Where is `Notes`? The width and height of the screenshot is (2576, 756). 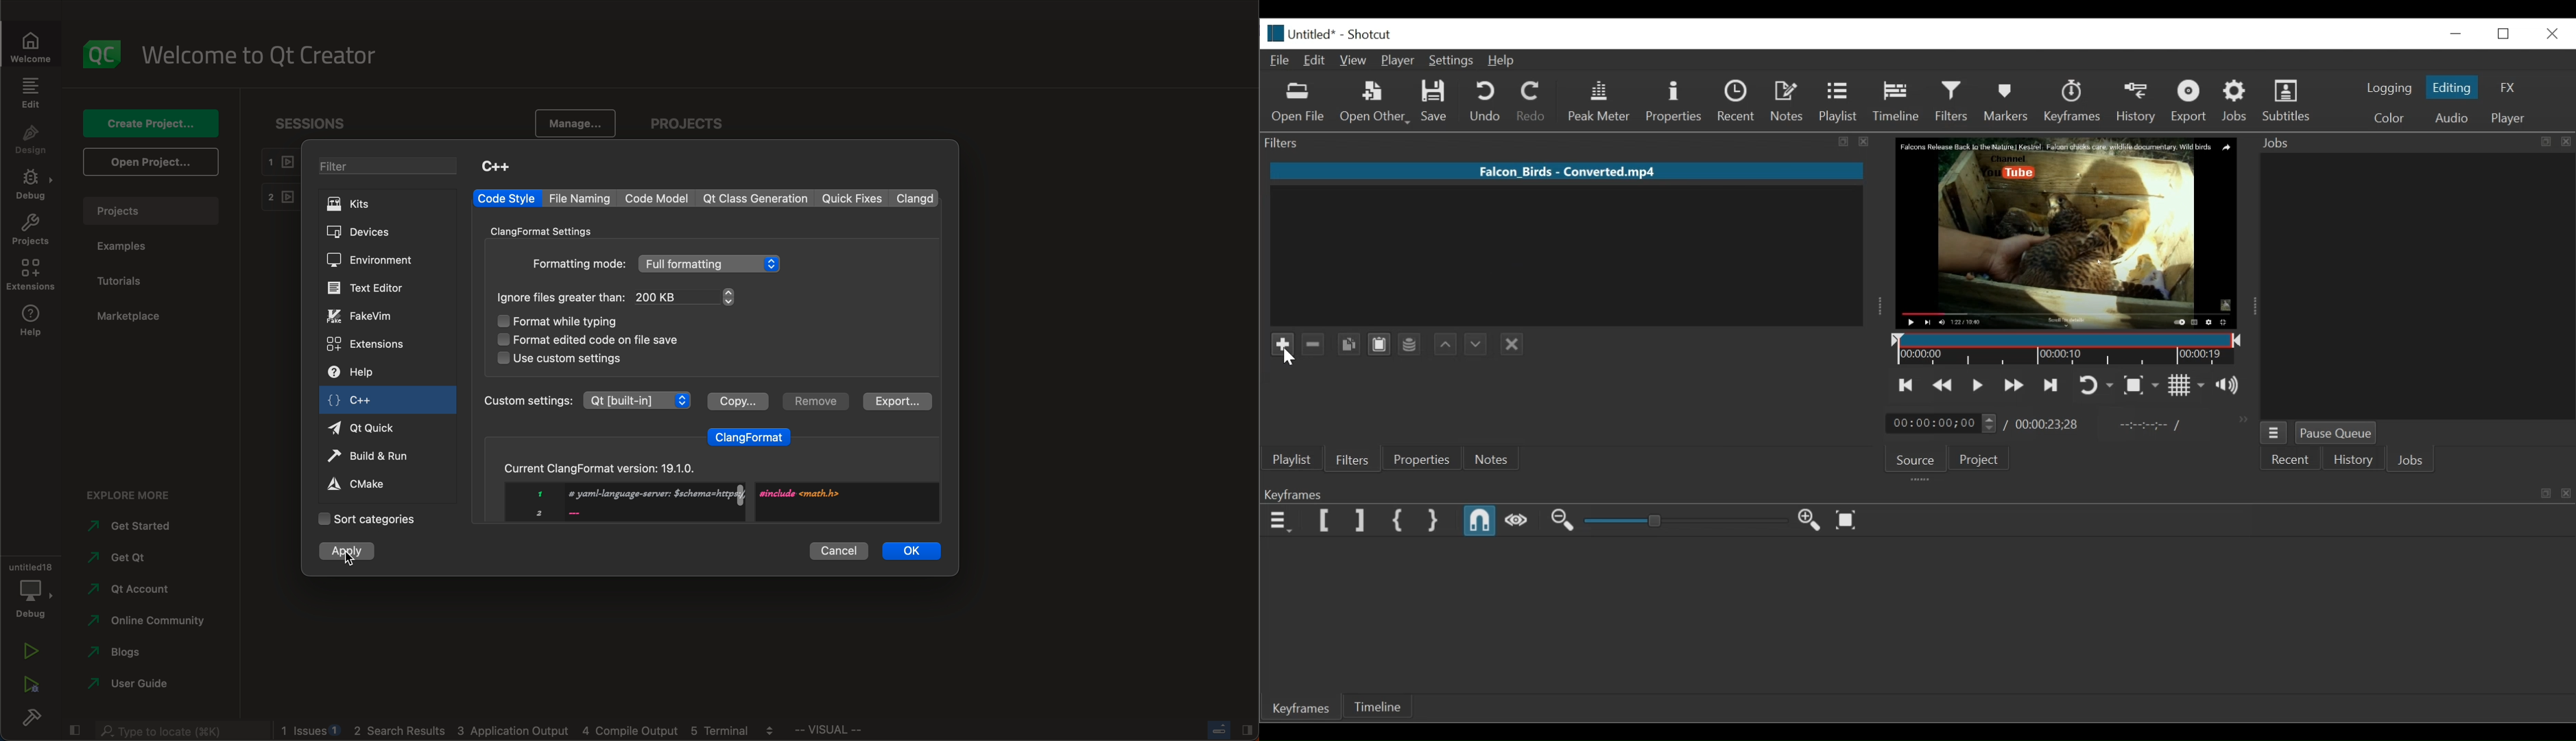
Notes is located at coordinates (1495, 458).